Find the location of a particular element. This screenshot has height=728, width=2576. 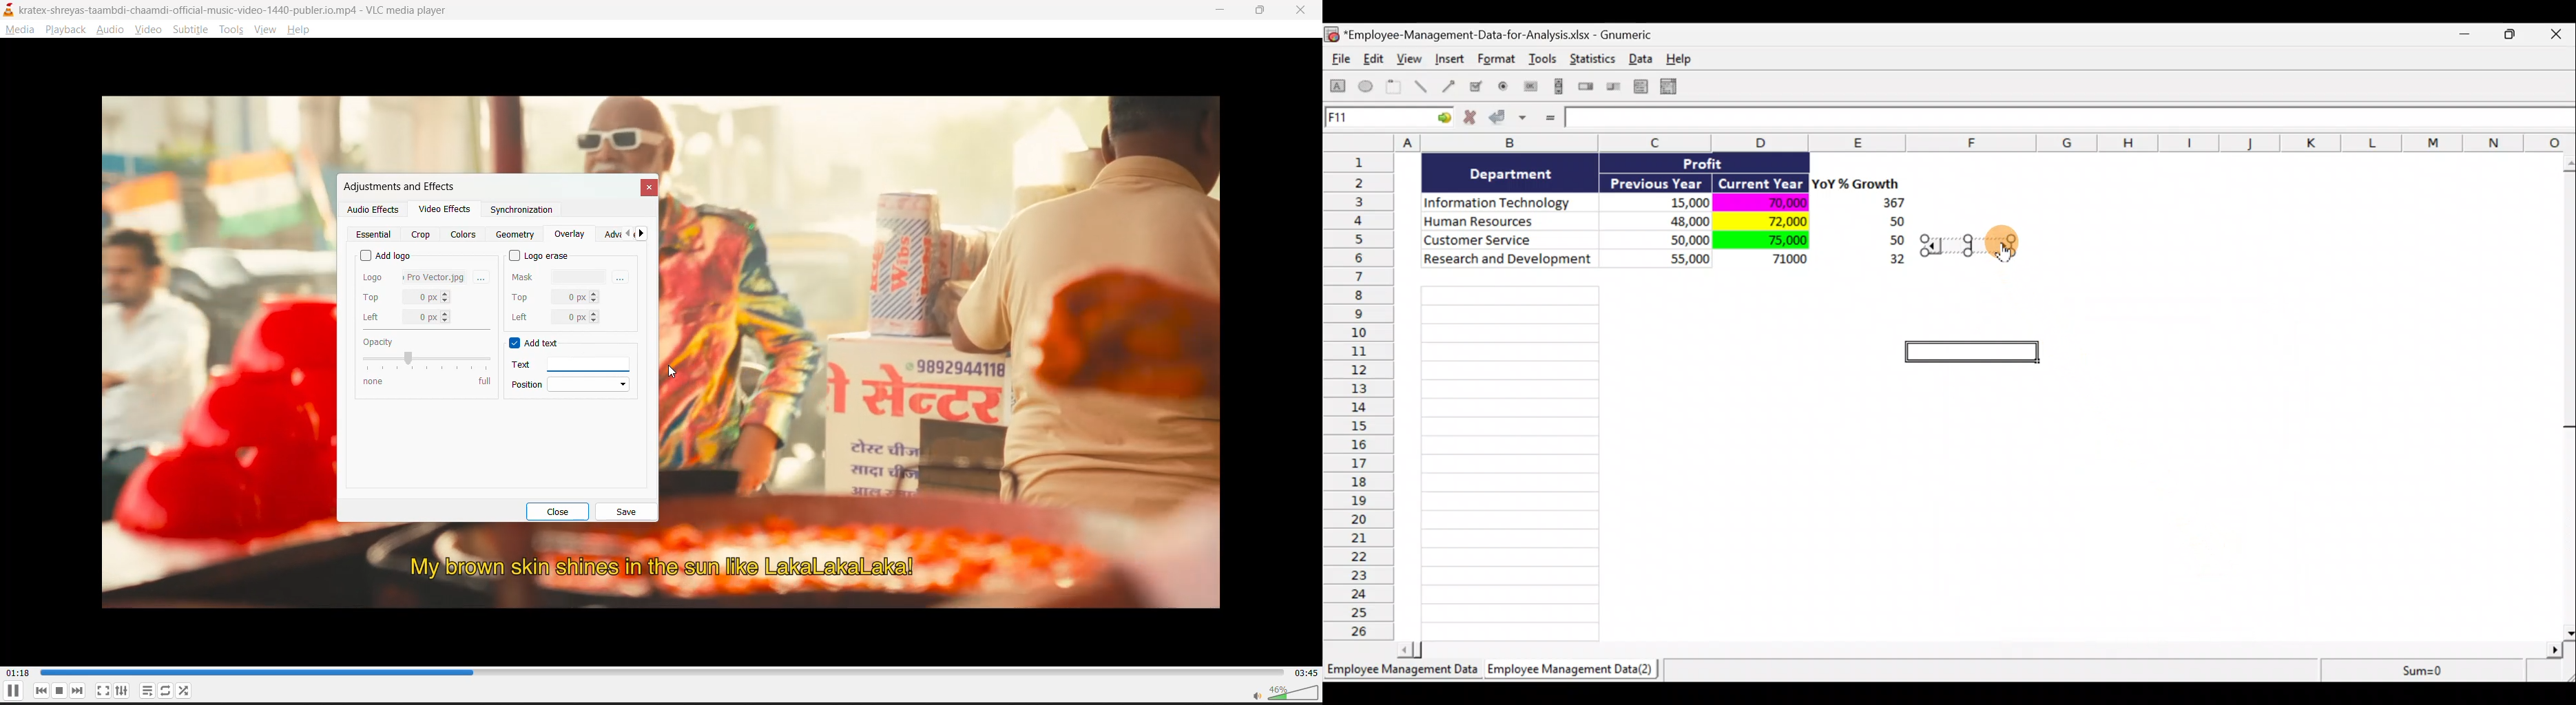

Rows is located at coordinates (1362, 395).